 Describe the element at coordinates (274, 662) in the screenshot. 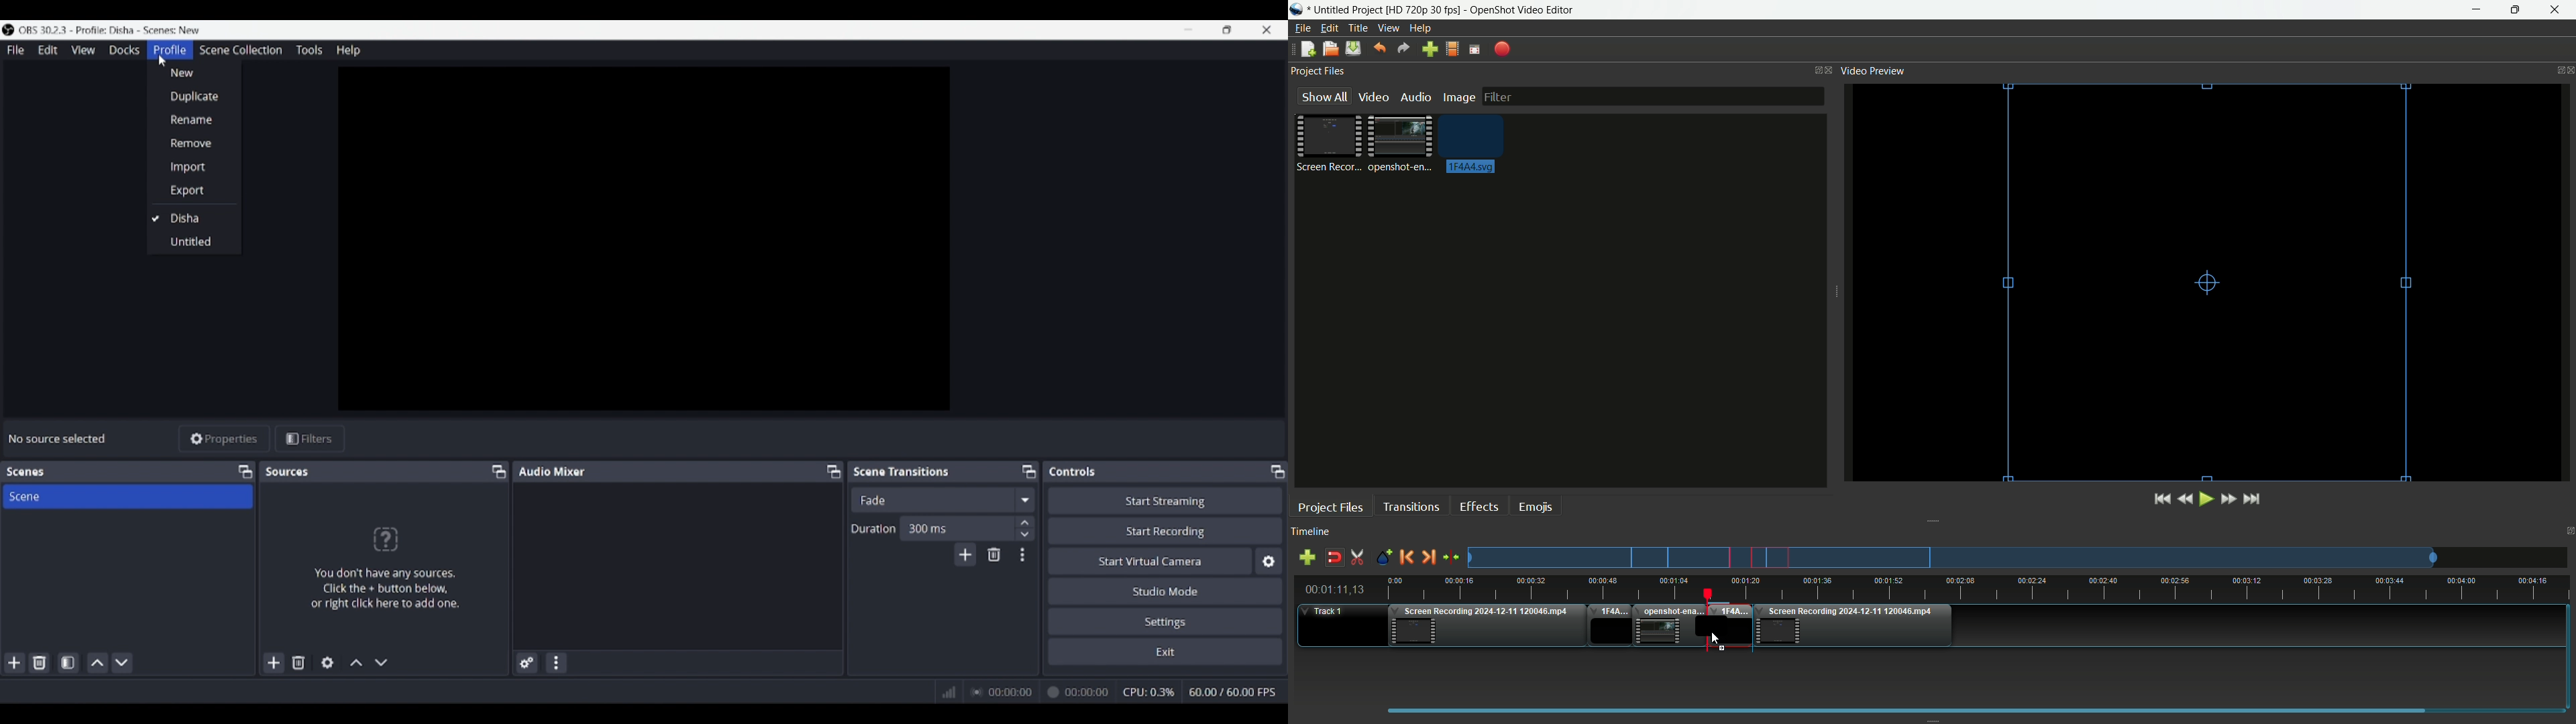

I see `Add source` at that location.